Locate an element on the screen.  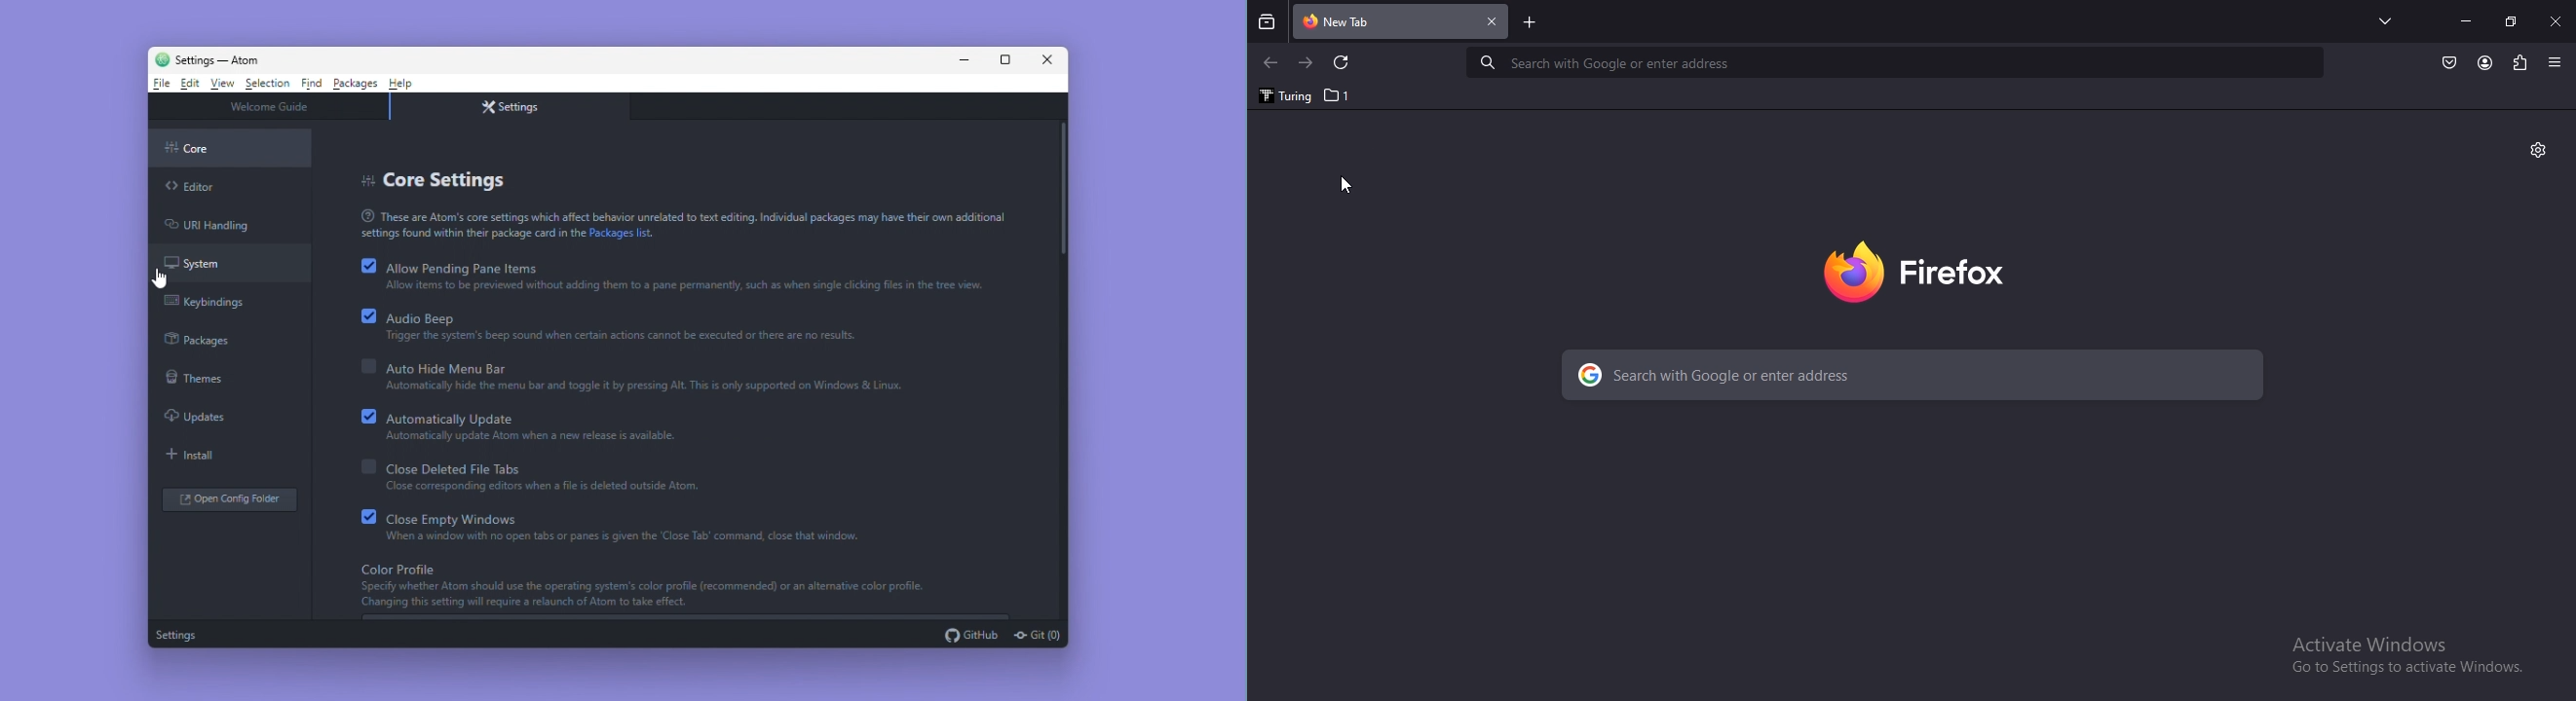
close is located at coordinates (2557, 20).